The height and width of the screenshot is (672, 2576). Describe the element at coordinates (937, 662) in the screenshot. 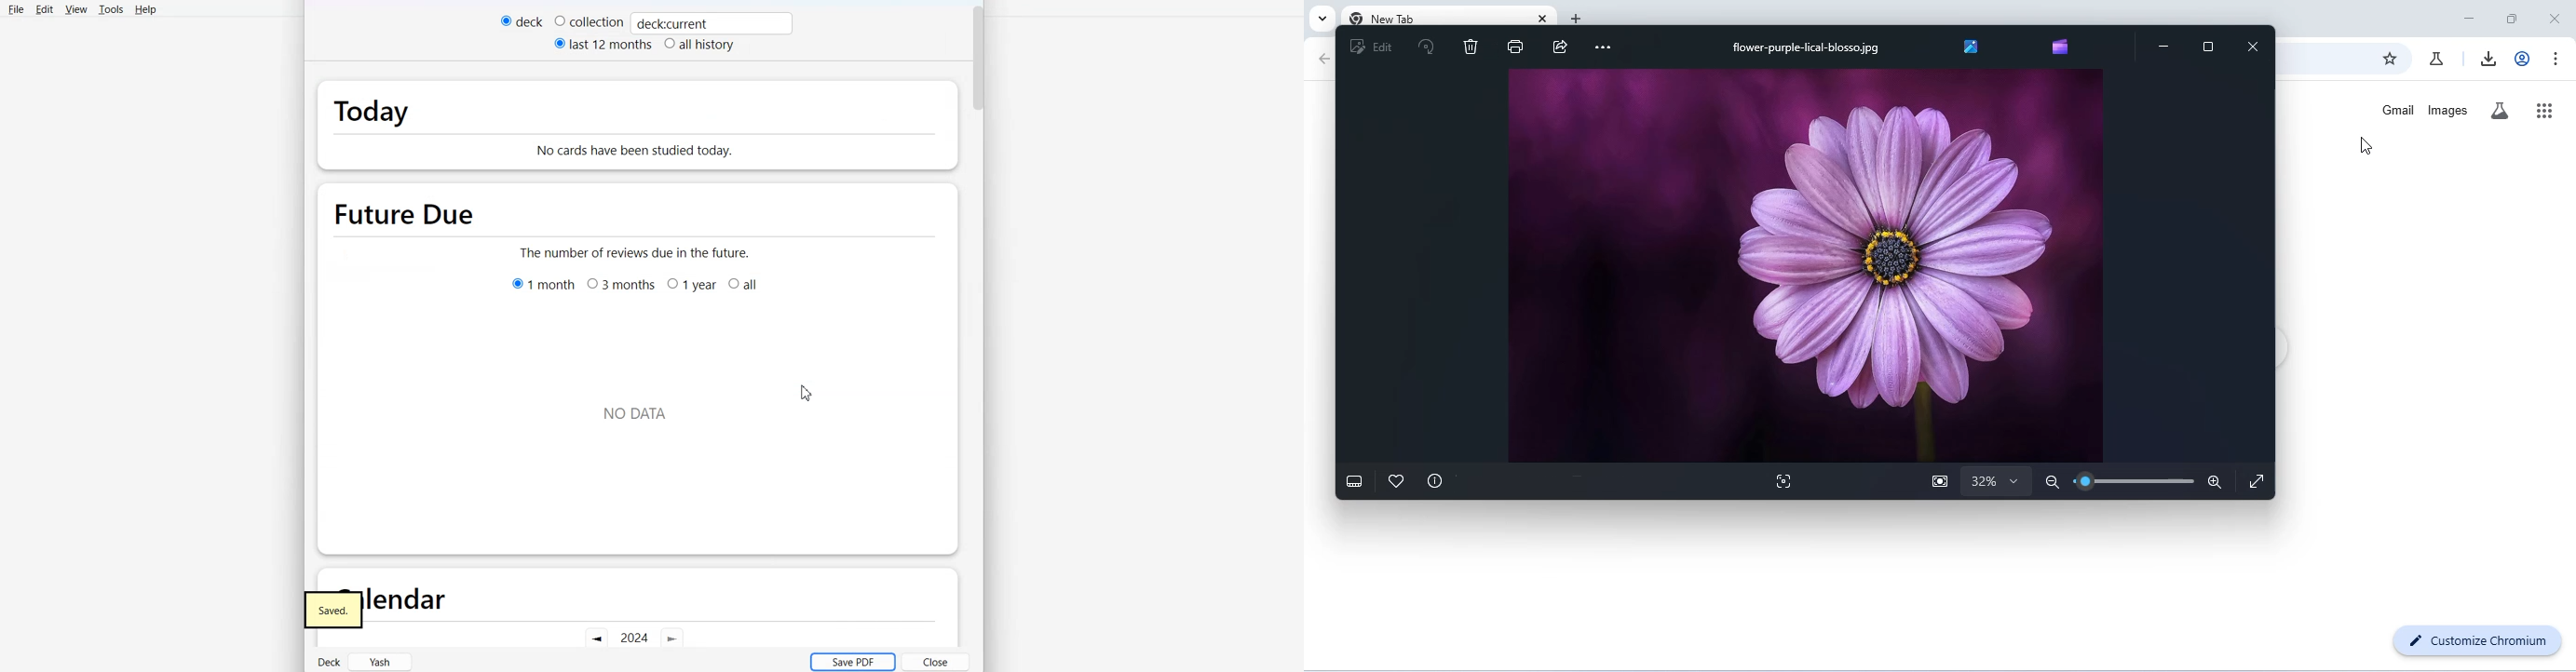

I see `Close` at that location.